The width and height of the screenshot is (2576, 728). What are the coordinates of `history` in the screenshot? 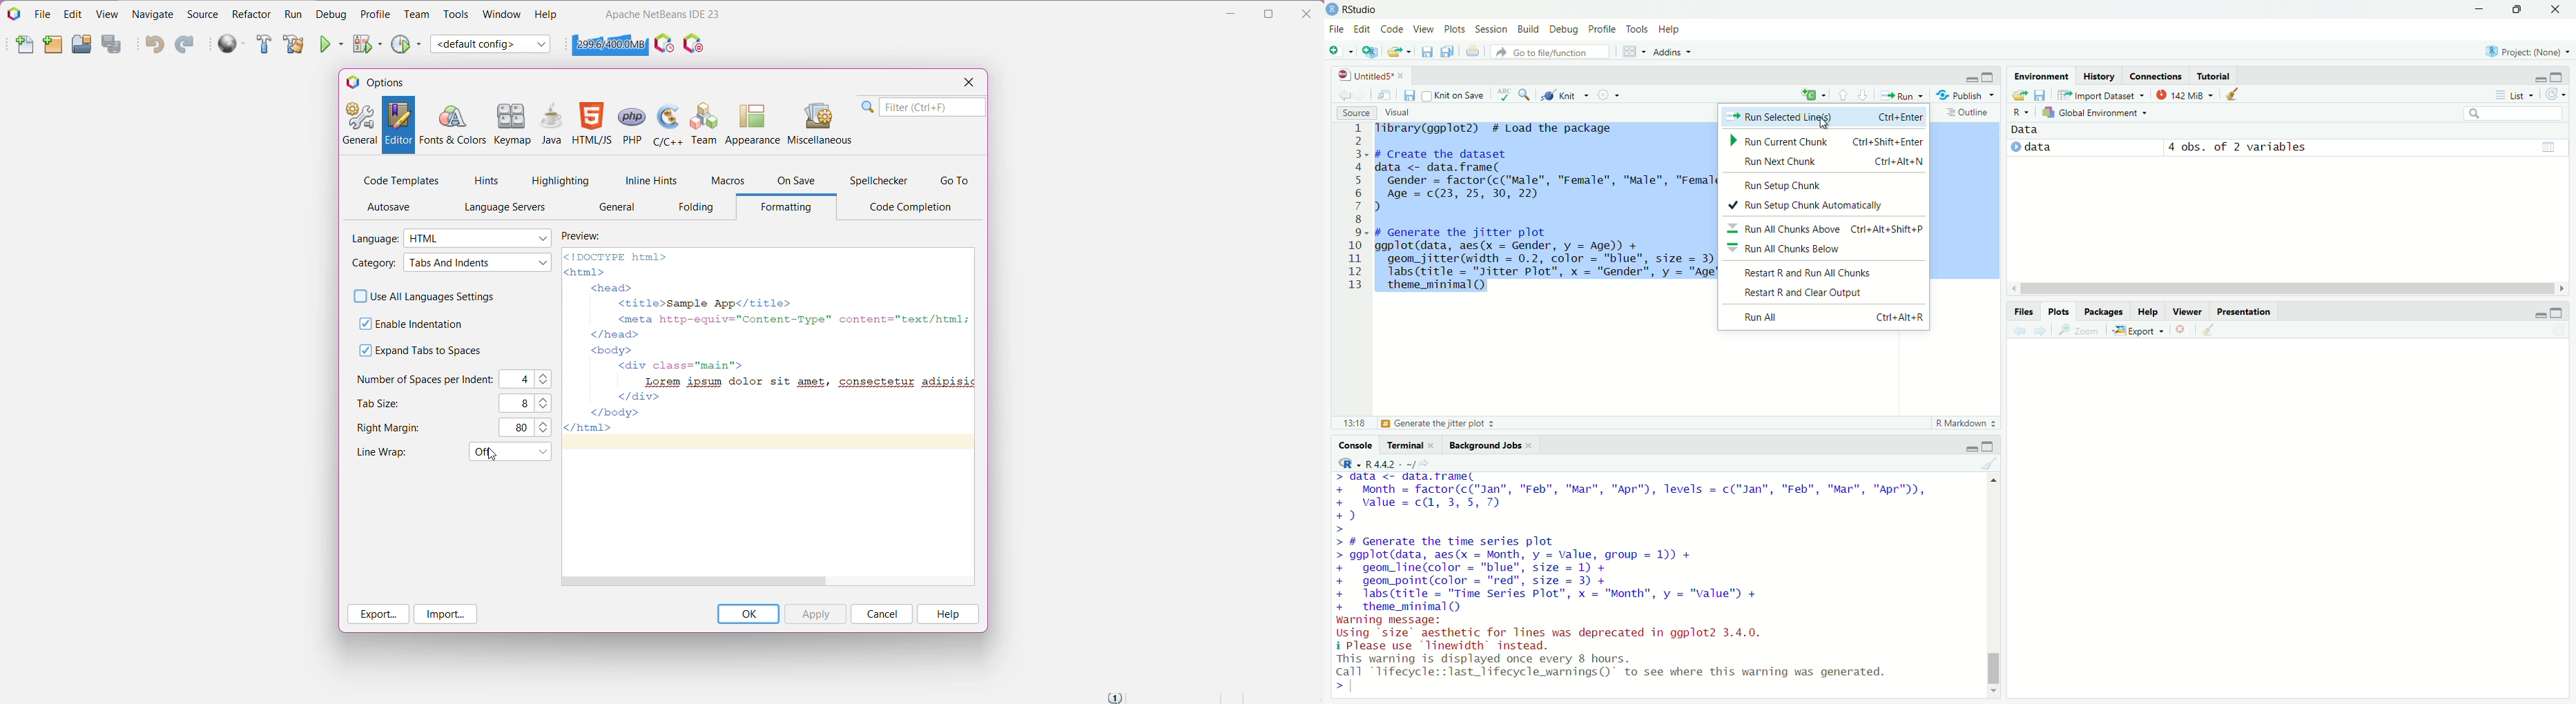 It's located at (2098, 76).